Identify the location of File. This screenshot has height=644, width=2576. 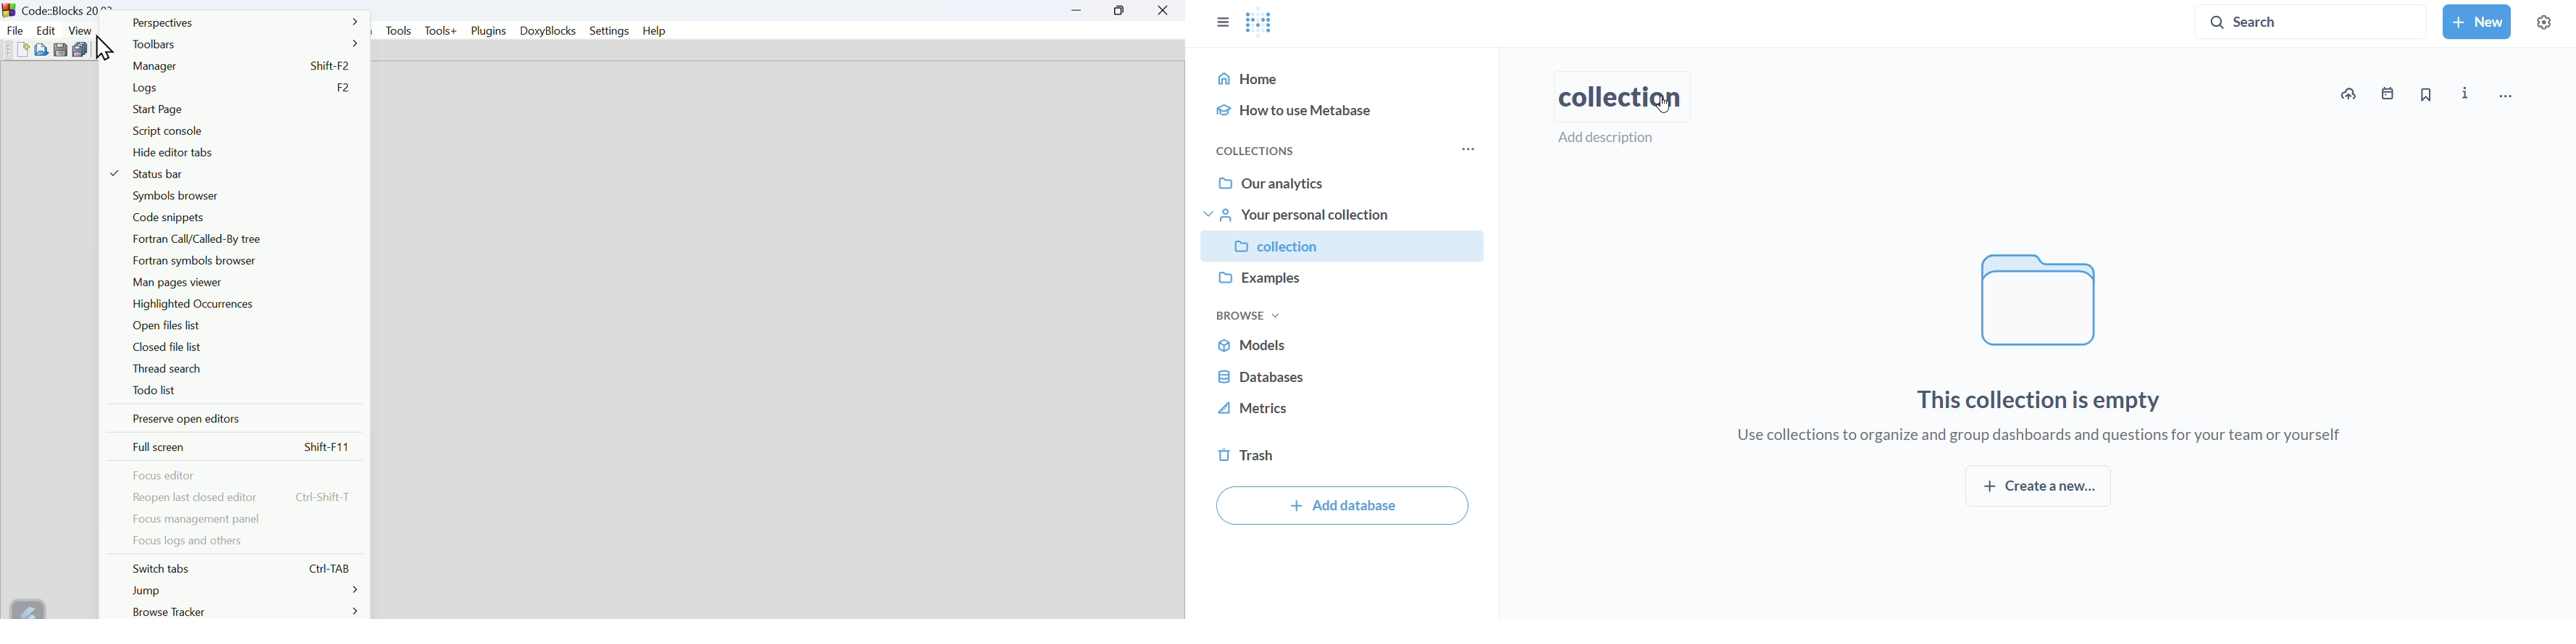
(14, 30).